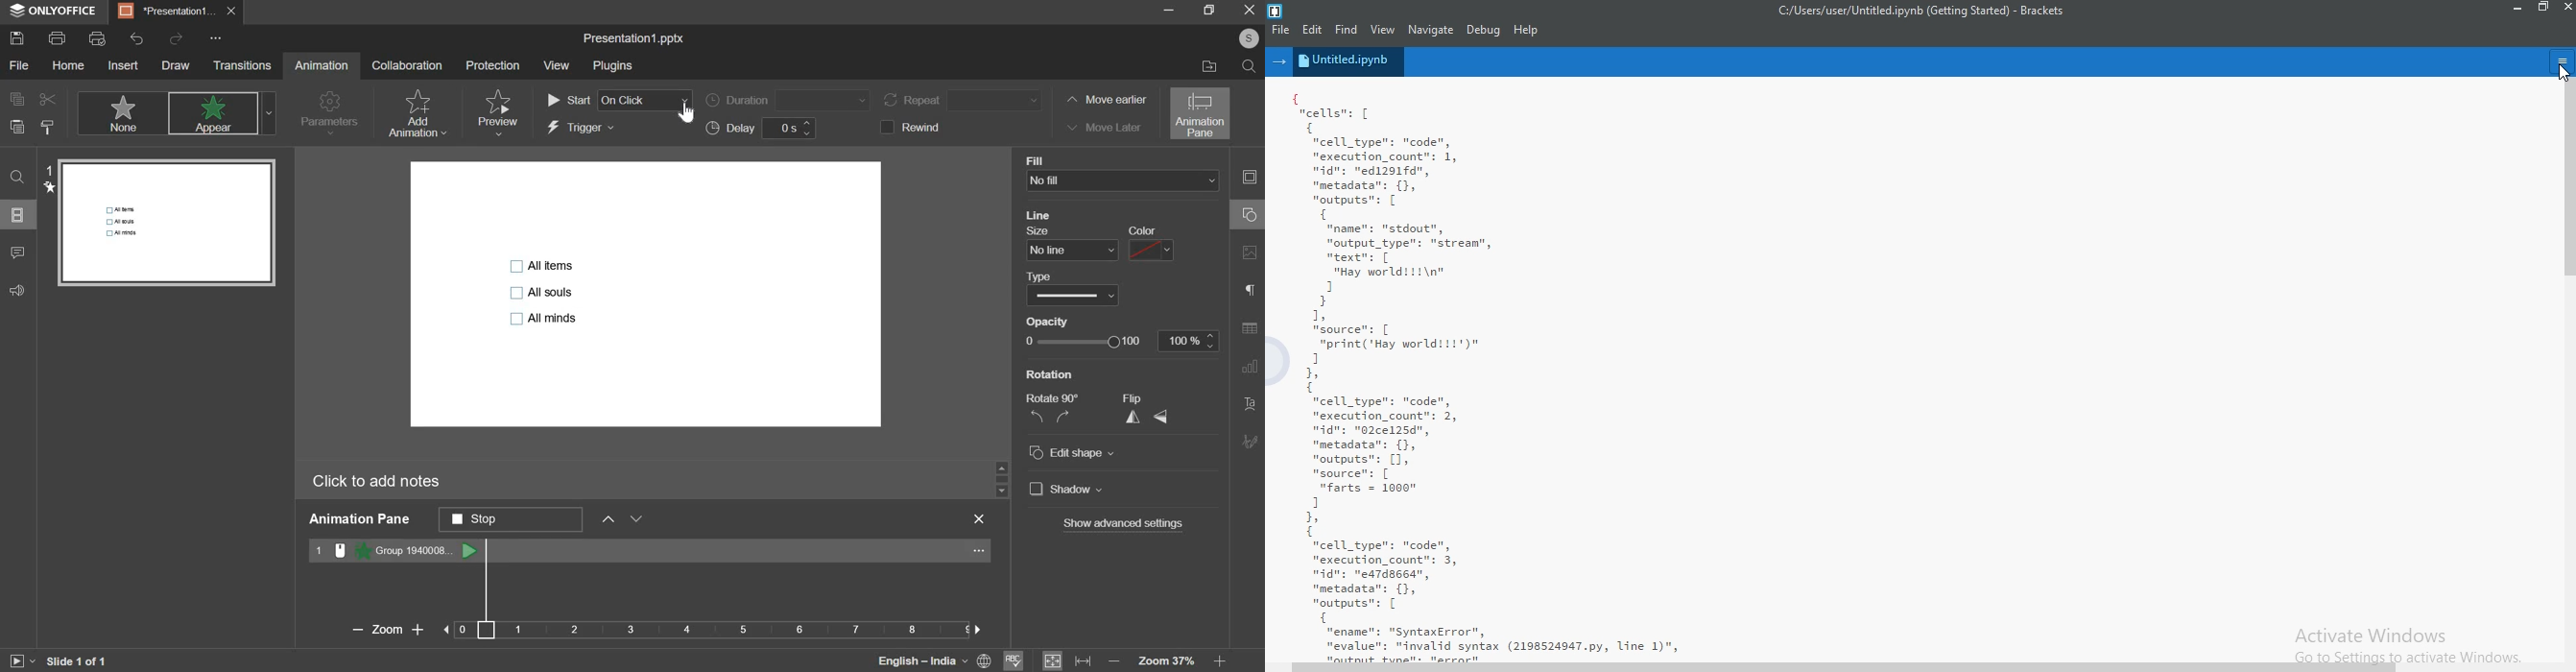 The image size is (2576, 672). Describe the element at coordinates (45, 99) in the screenshot. I see `cut` at that location.